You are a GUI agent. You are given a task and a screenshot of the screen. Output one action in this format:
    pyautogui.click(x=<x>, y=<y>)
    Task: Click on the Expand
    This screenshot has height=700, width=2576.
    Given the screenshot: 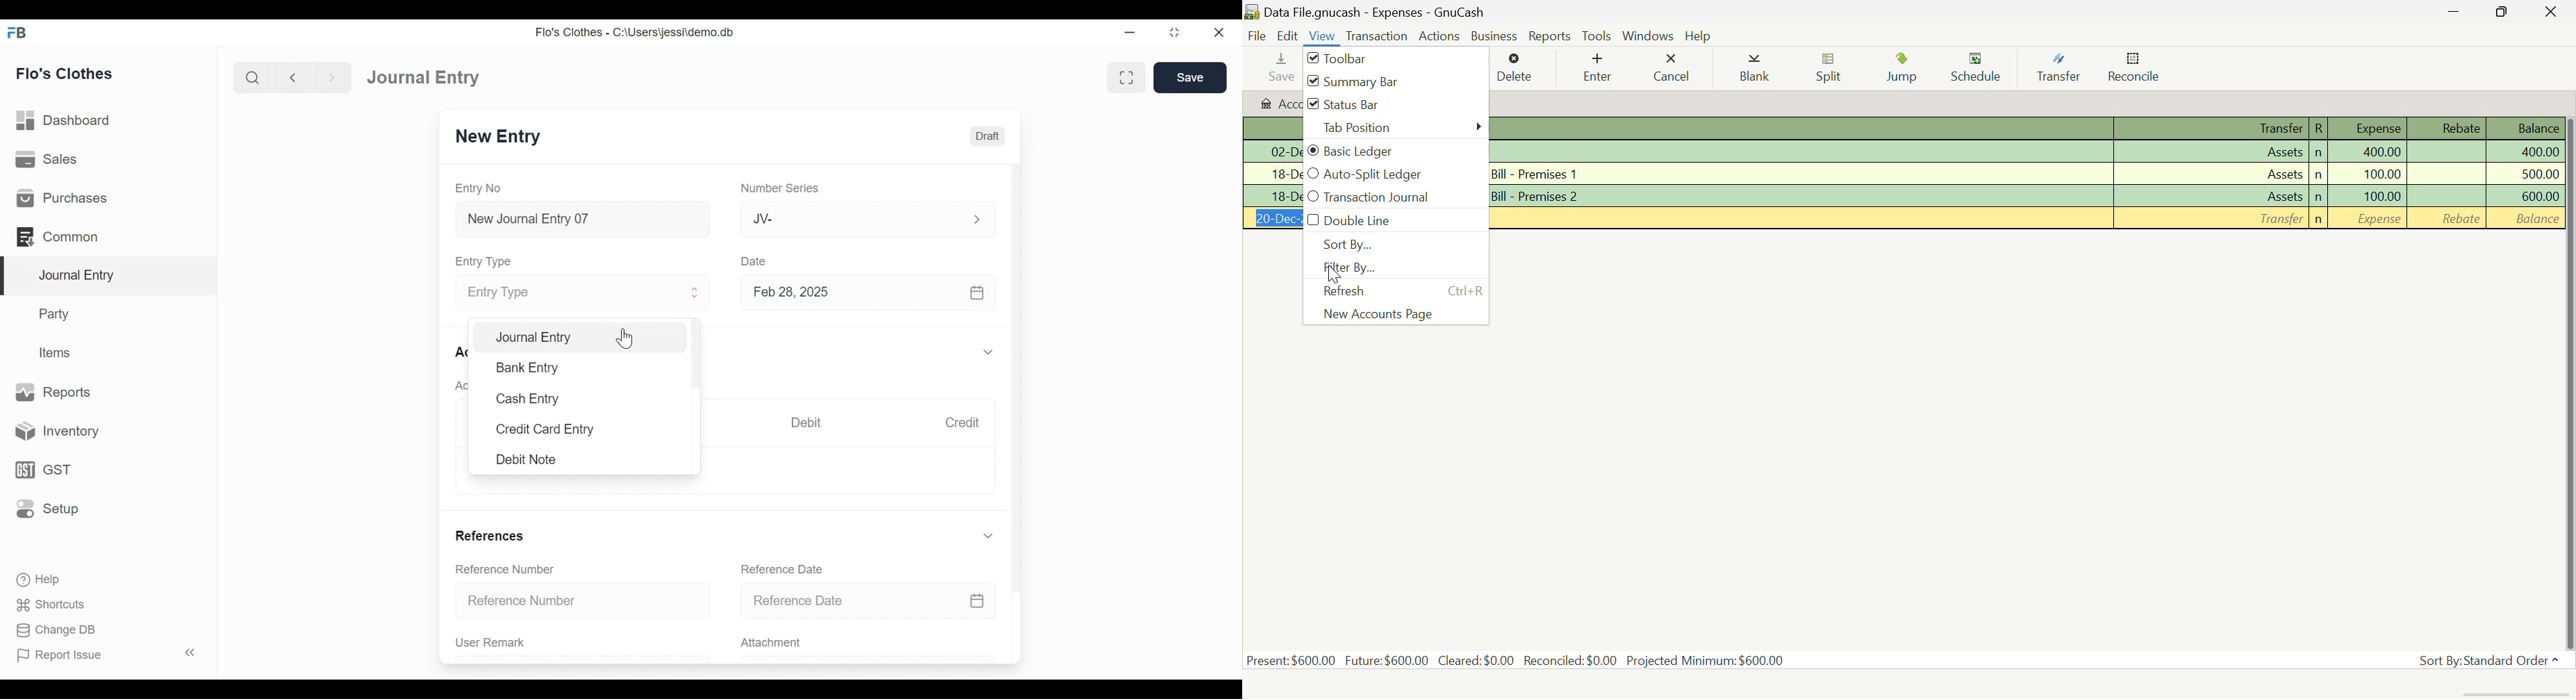 What is the action you would take?
    pyautogui.click(x=990, y=535)
    